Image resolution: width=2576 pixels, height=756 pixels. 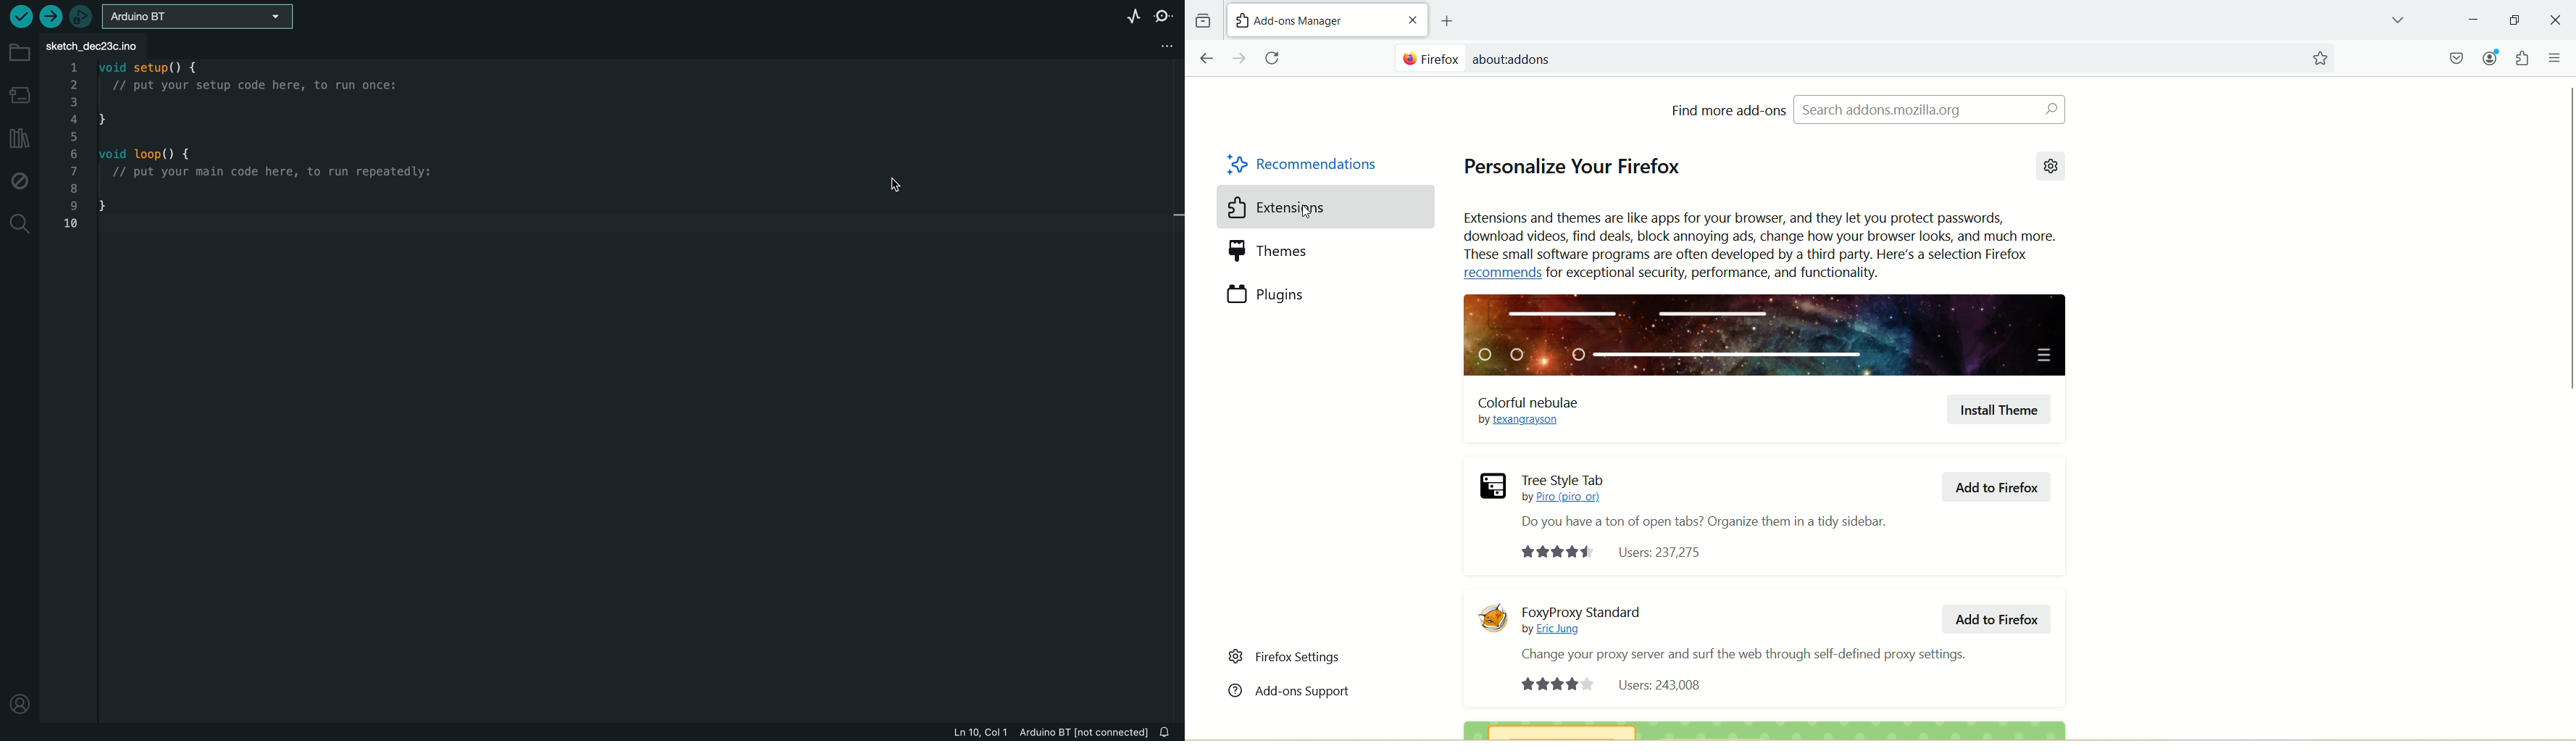 I want to click on Users: 243,008, so click(x=1614, y=684).